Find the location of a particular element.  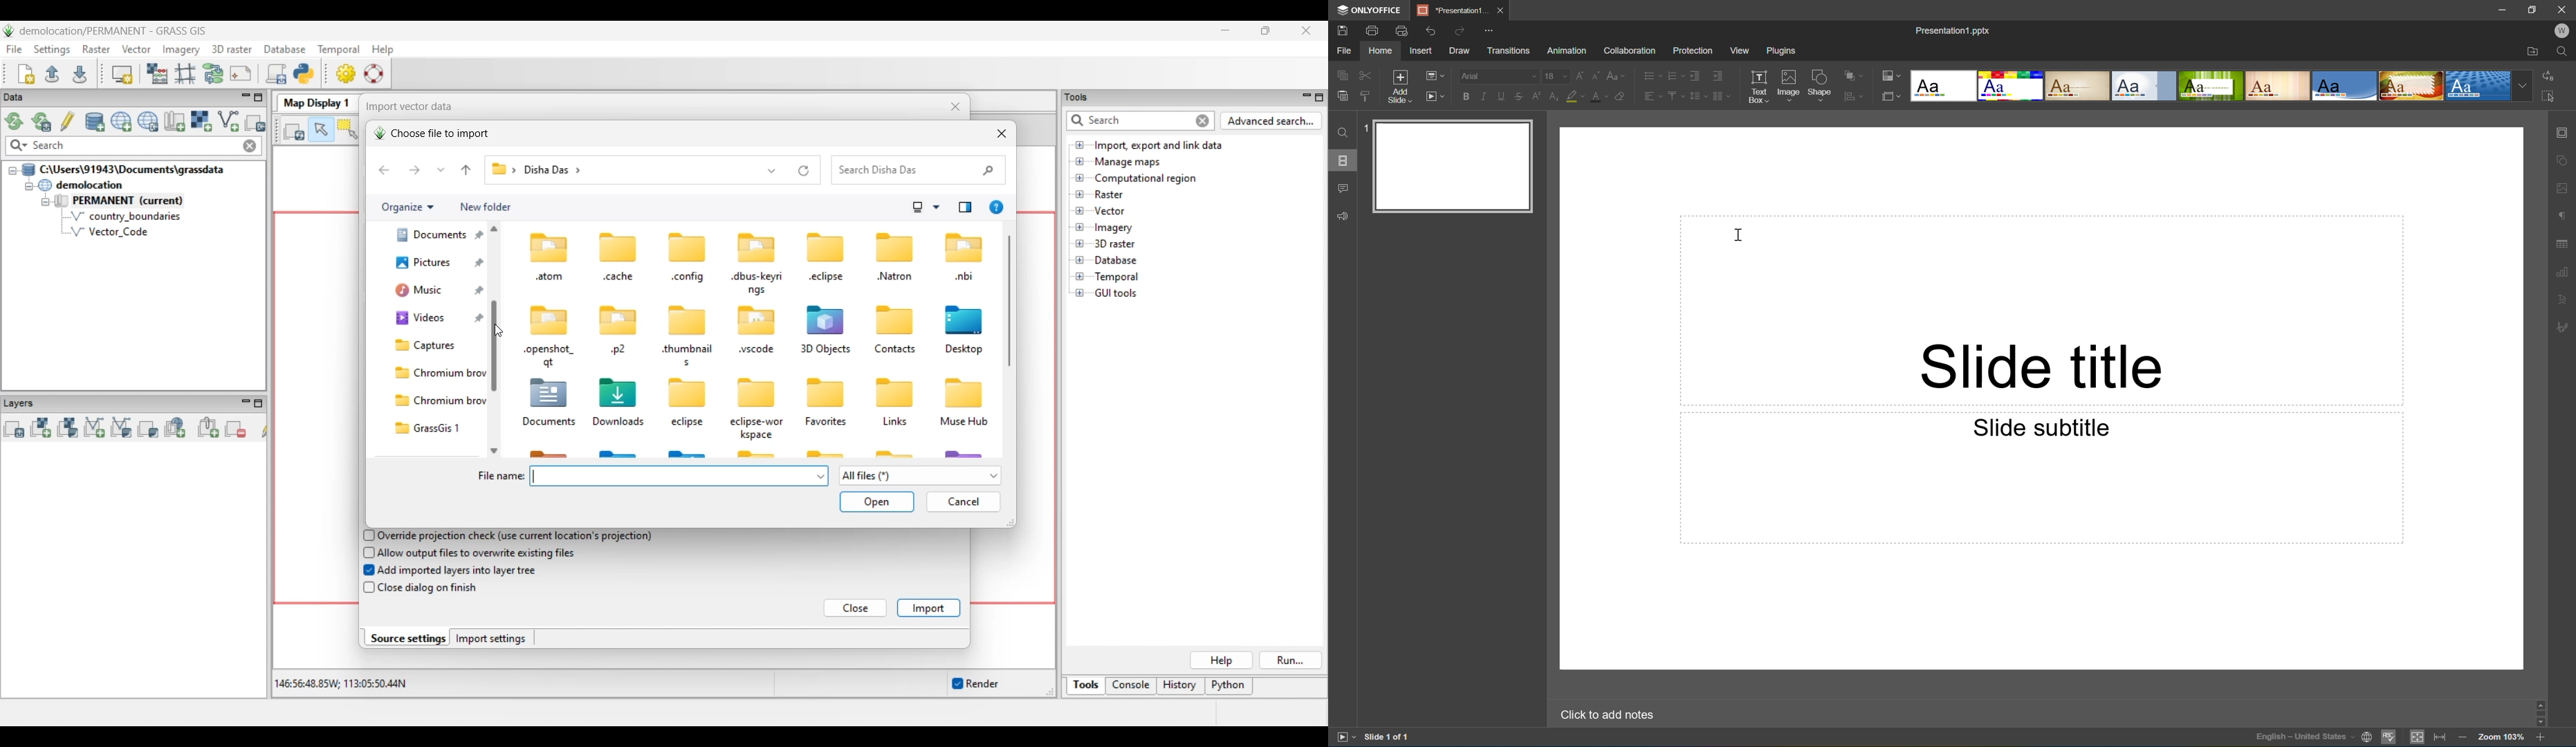

Open file location is located at coordinates (2535, 52).